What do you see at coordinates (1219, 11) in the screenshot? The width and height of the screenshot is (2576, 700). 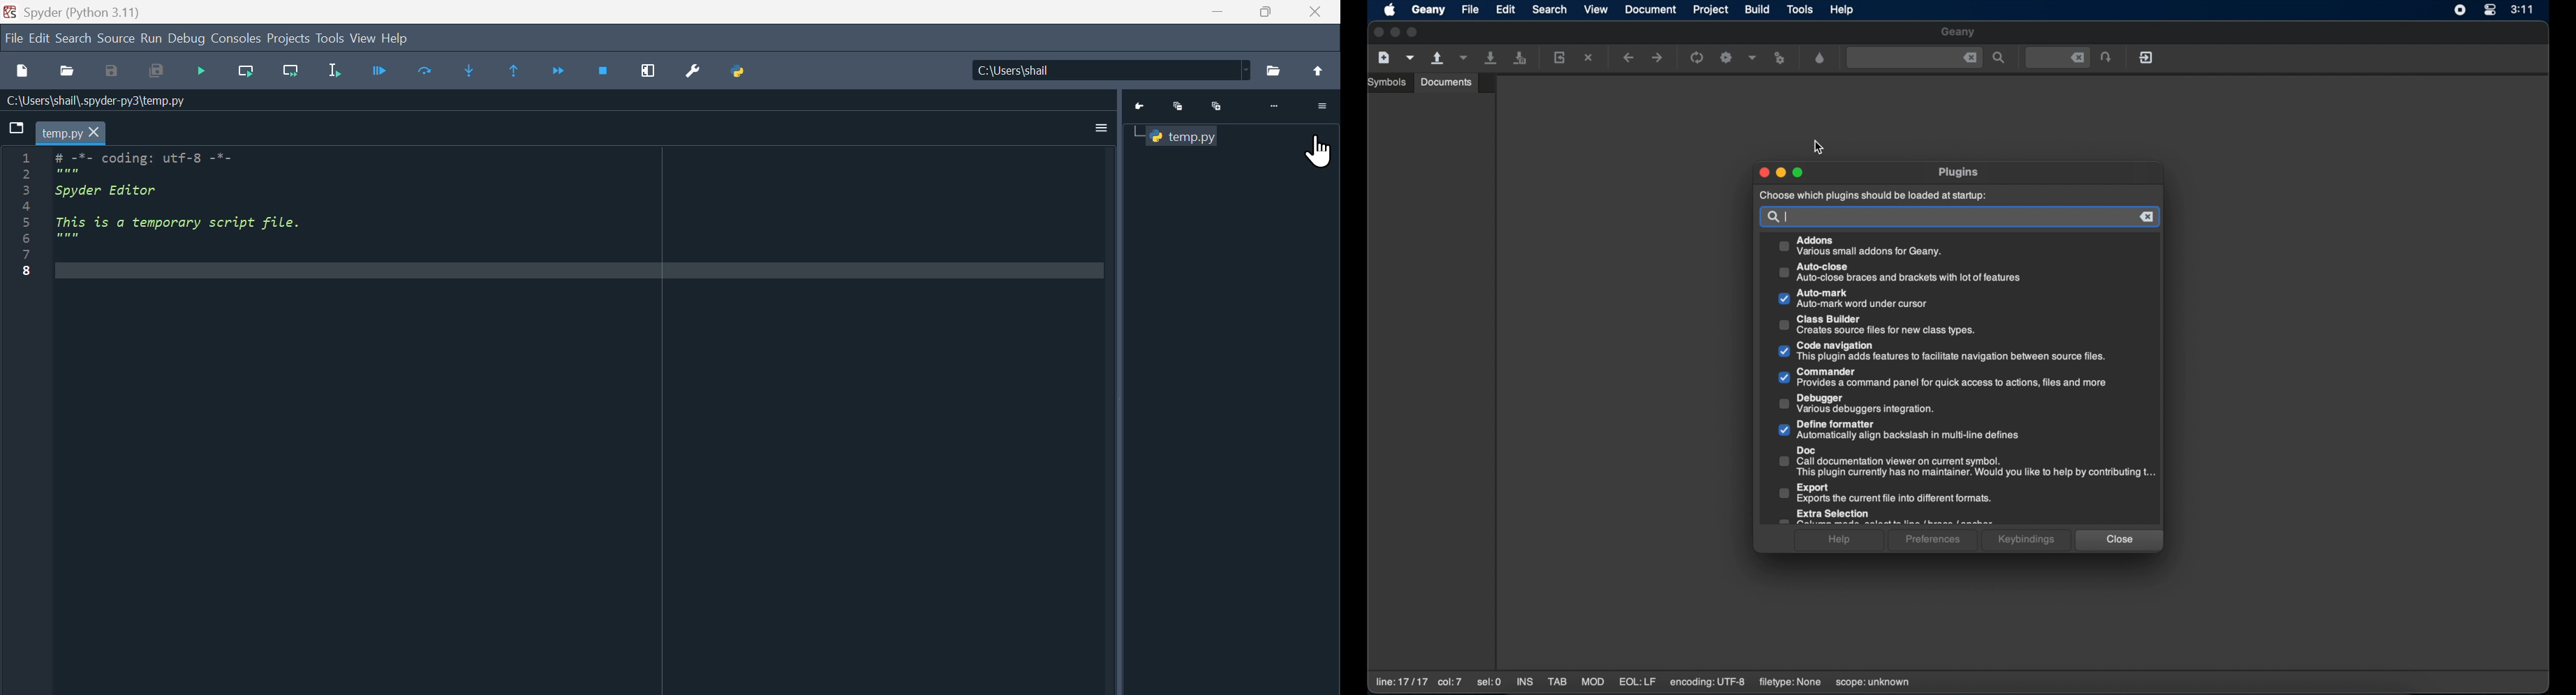 I see `minimise` at bounding box center [1219, 11].